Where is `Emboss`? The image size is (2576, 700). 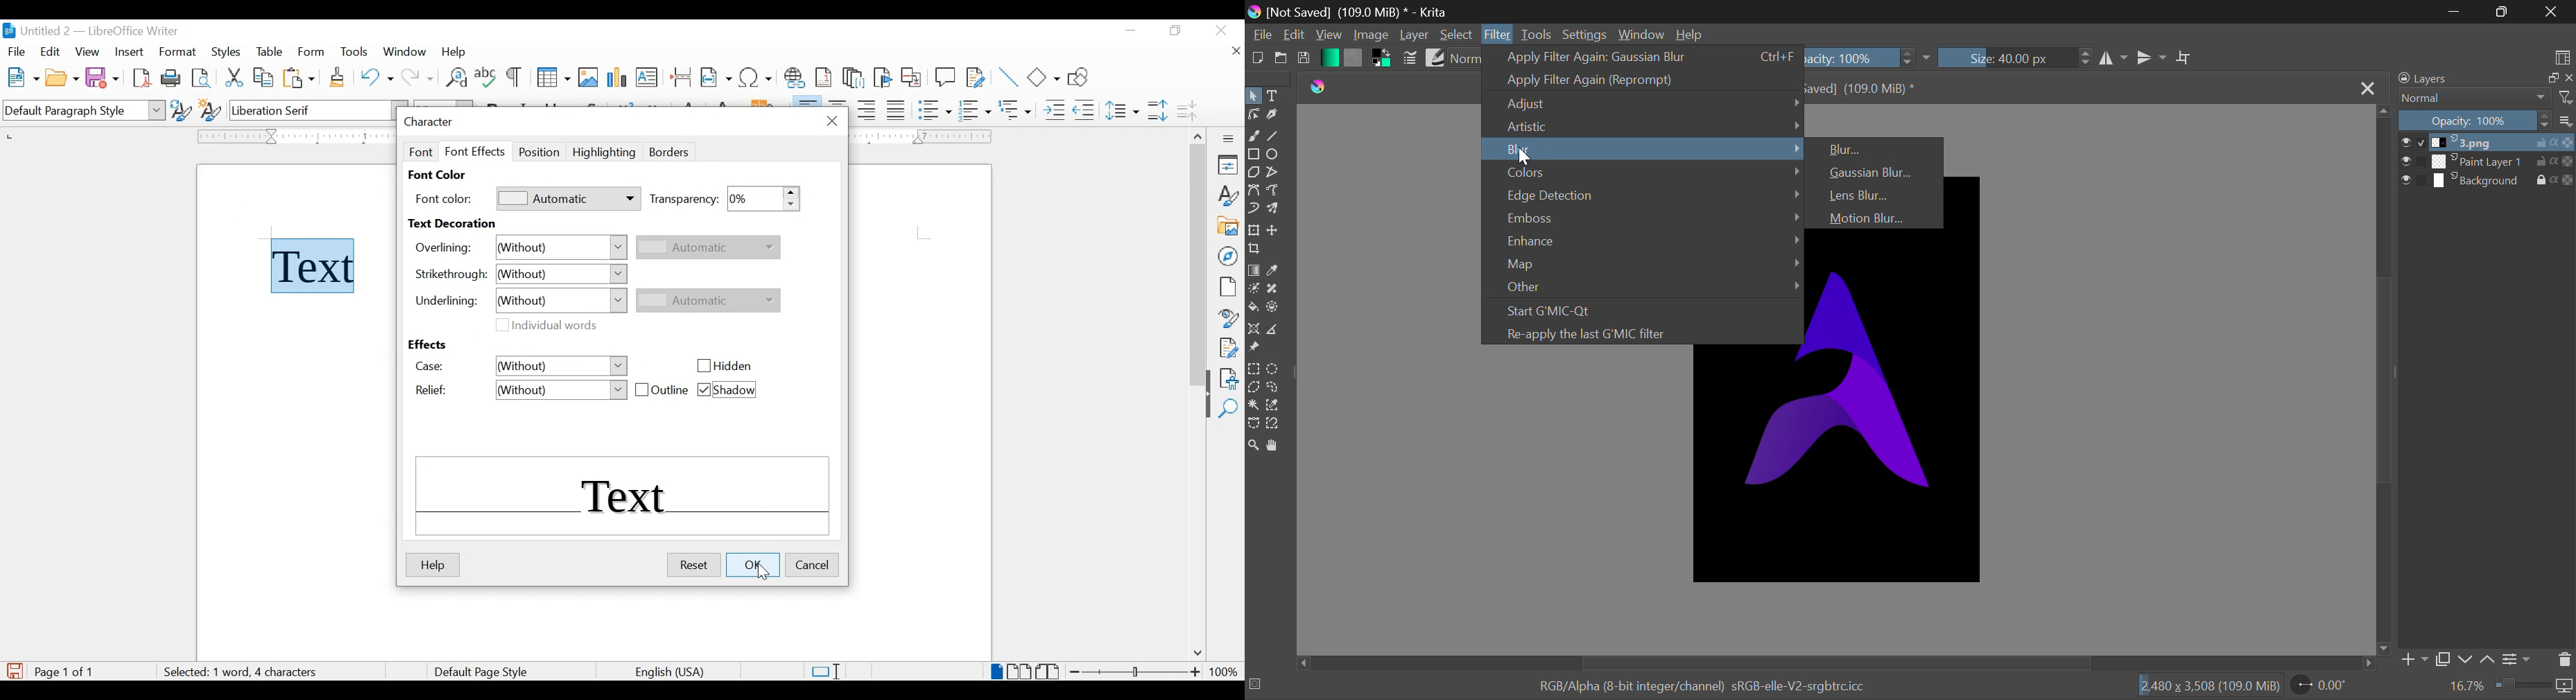
Emboss is located at coordinates (1645, 216).